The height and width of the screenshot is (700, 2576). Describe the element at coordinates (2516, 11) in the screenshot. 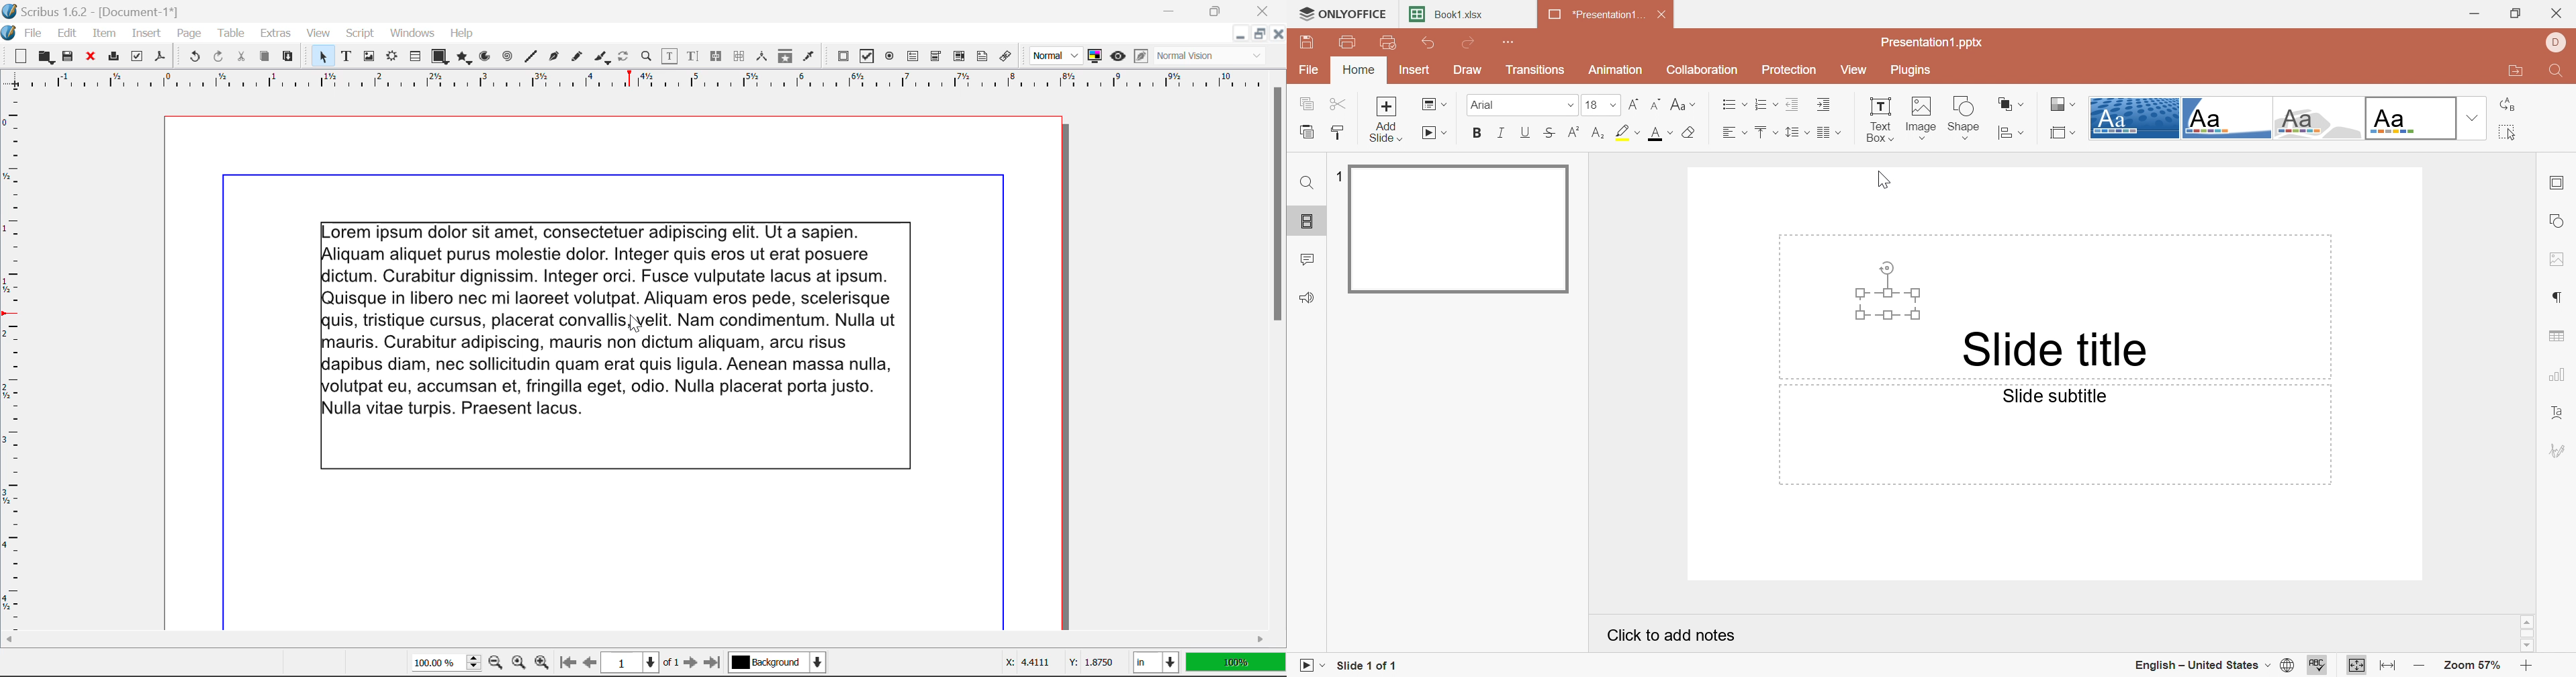

I see `Restore down` at that location.